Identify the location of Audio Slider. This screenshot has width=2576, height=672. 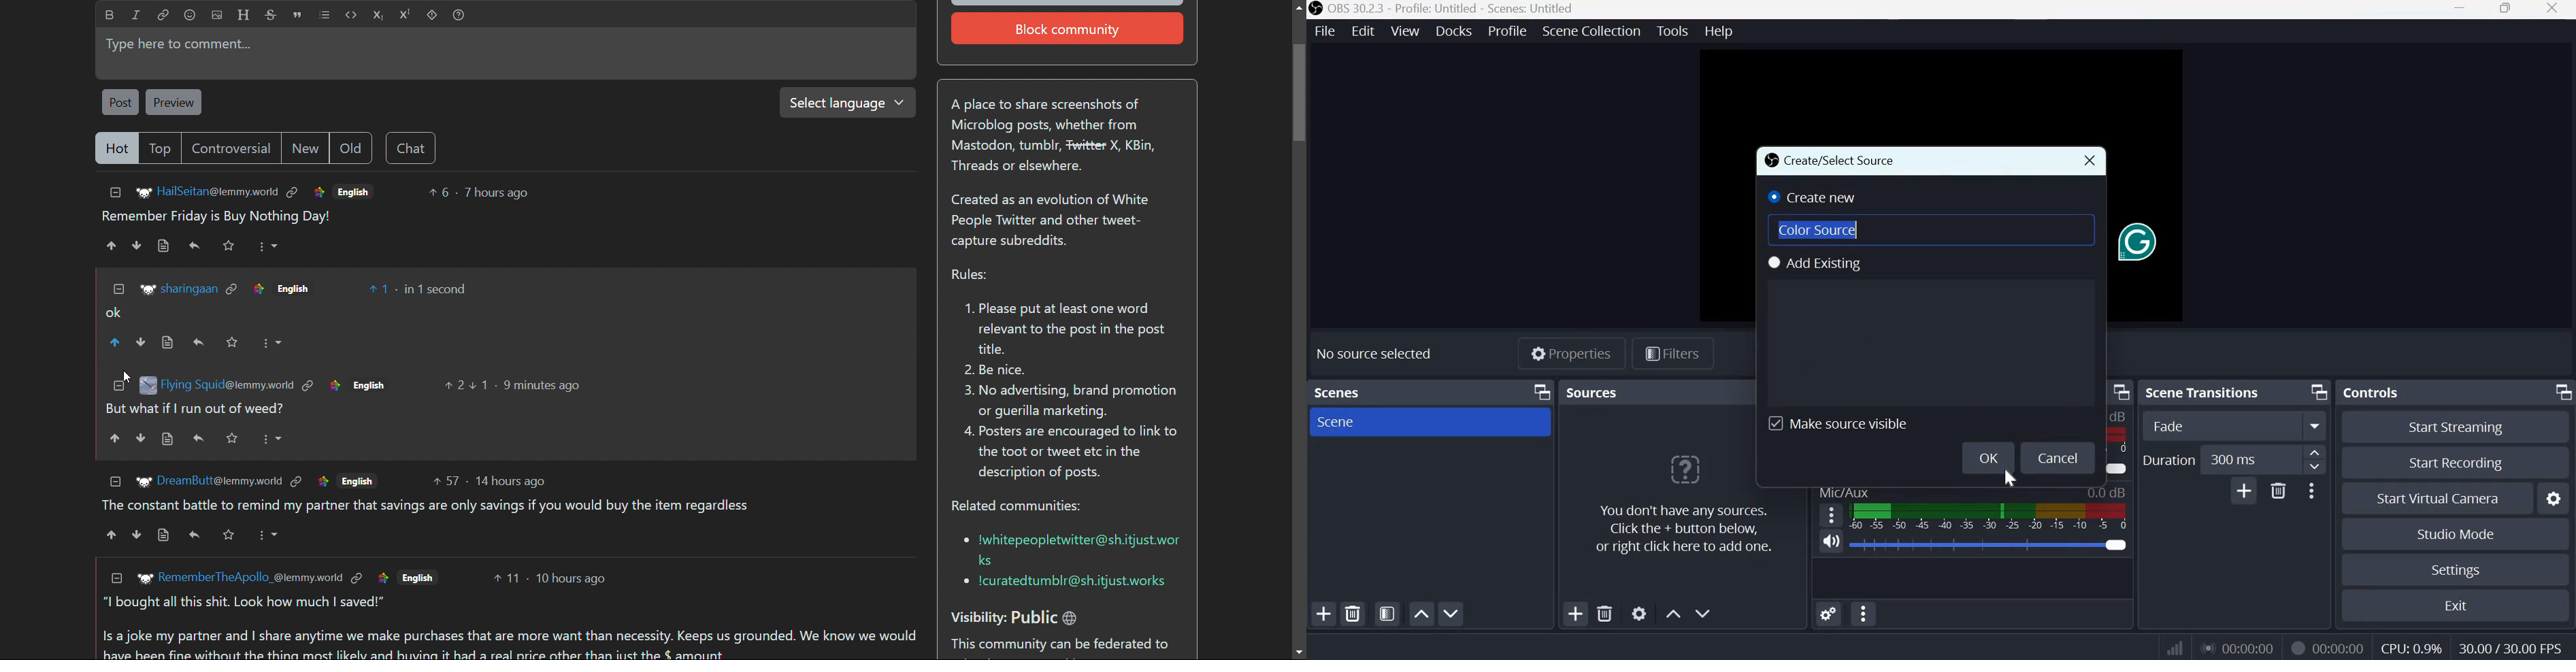
(2115, 543).